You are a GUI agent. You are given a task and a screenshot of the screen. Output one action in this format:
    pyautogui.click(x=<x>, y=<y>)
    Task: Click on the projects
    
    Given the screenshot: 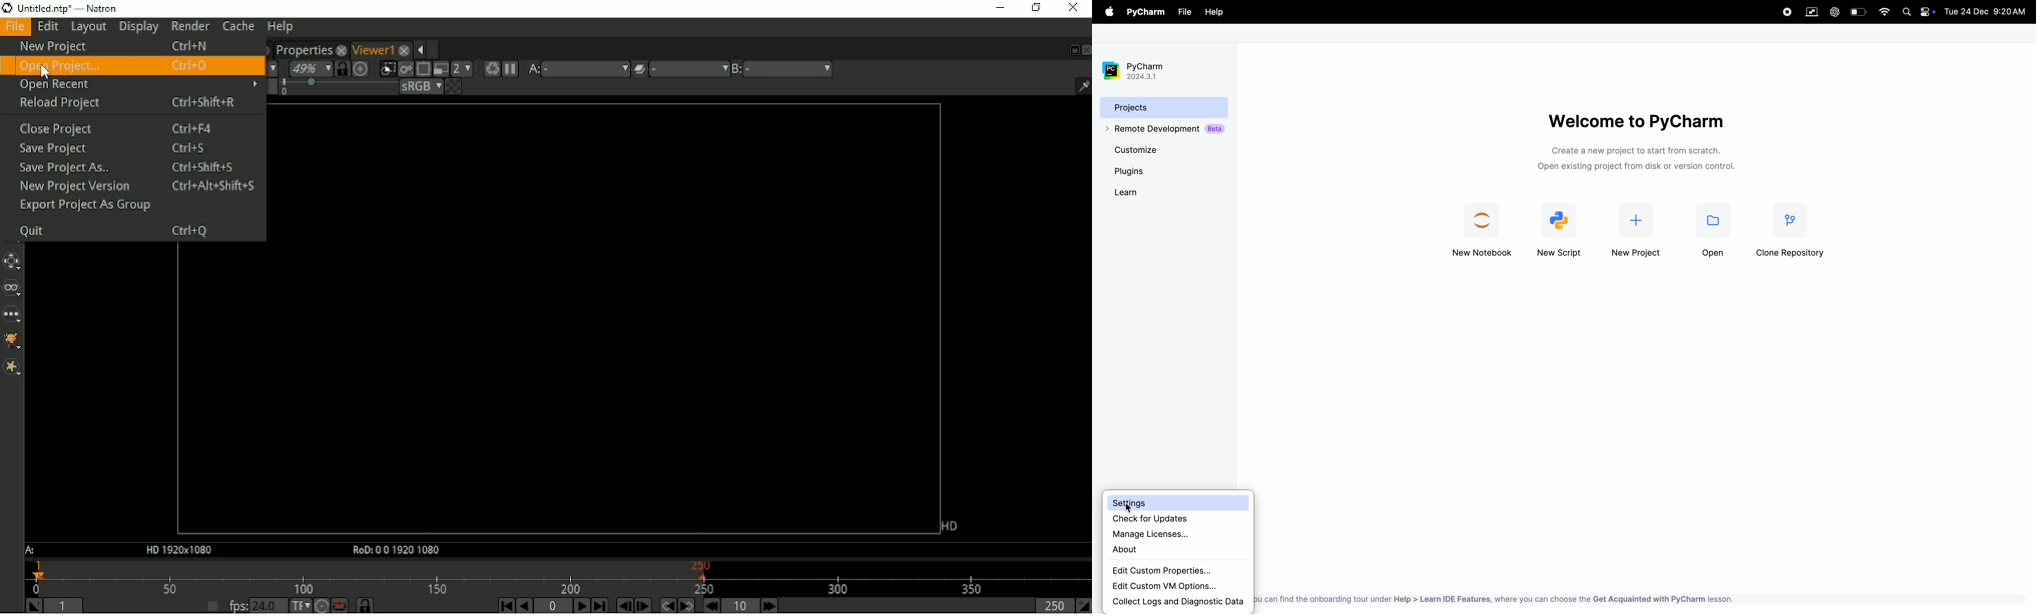 What is the action you would take?
    pyautogui.click(x=1164, y=107)
    